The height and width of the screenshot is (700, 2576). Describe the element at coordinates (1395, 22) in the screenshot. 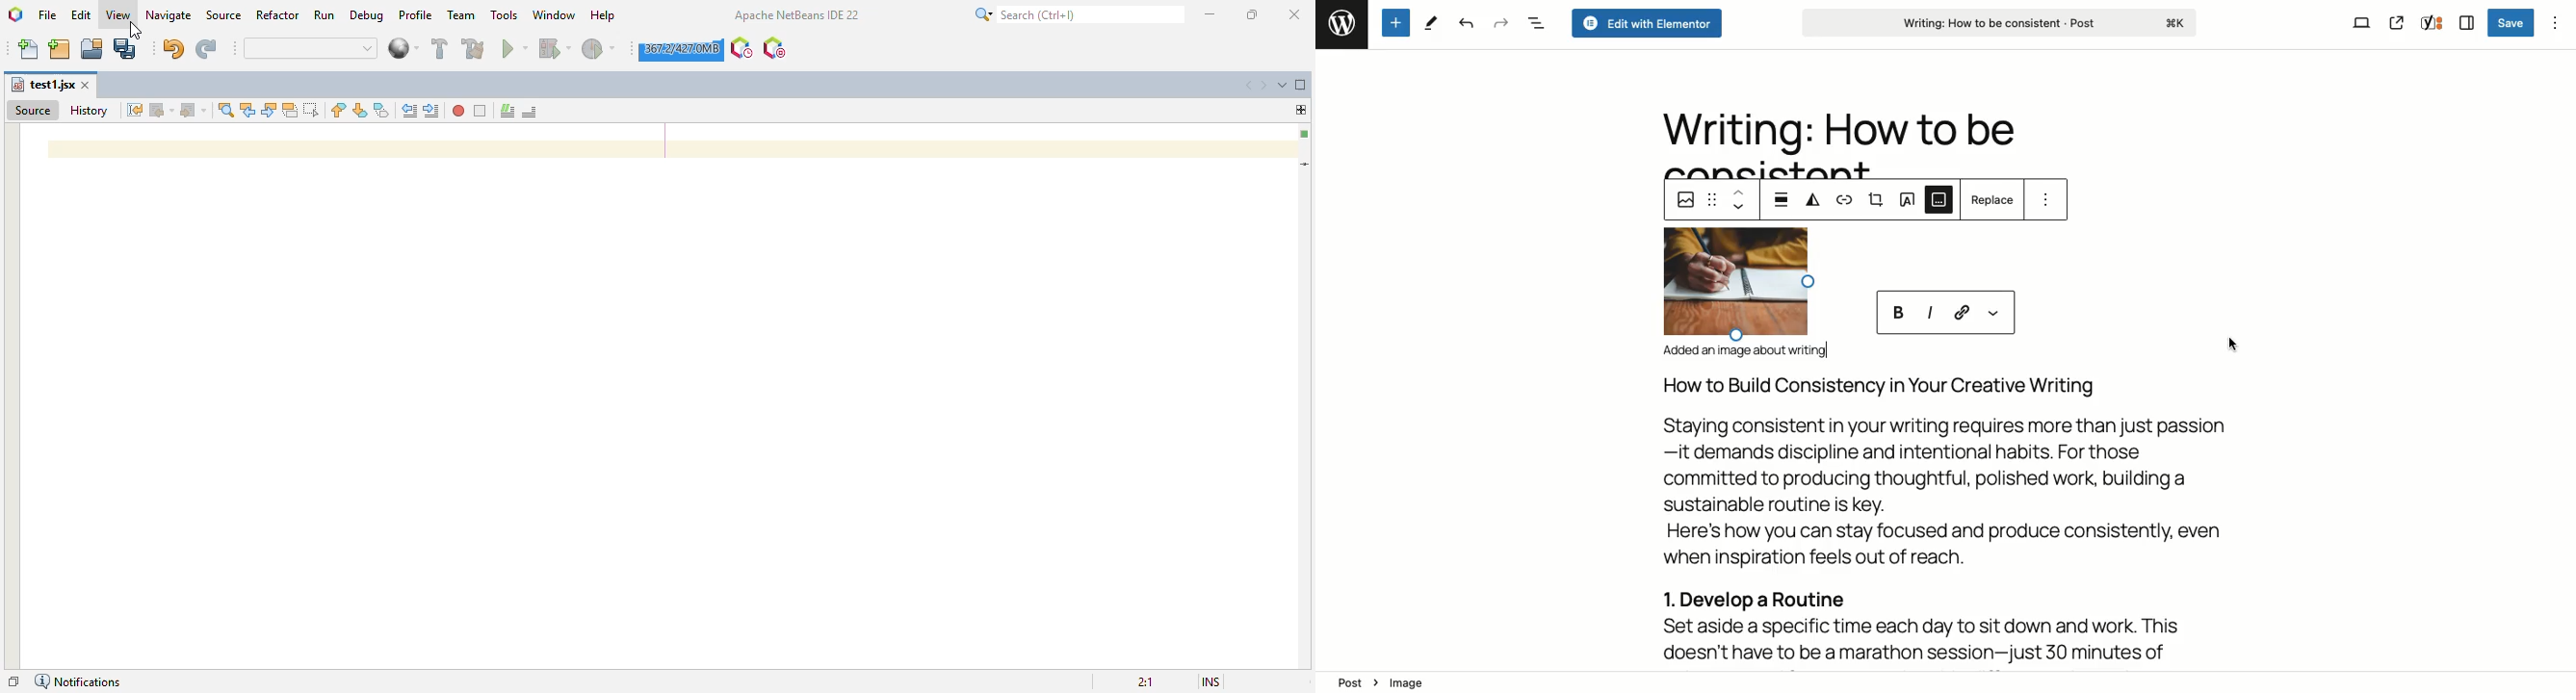

I see `Add new block` at that location.